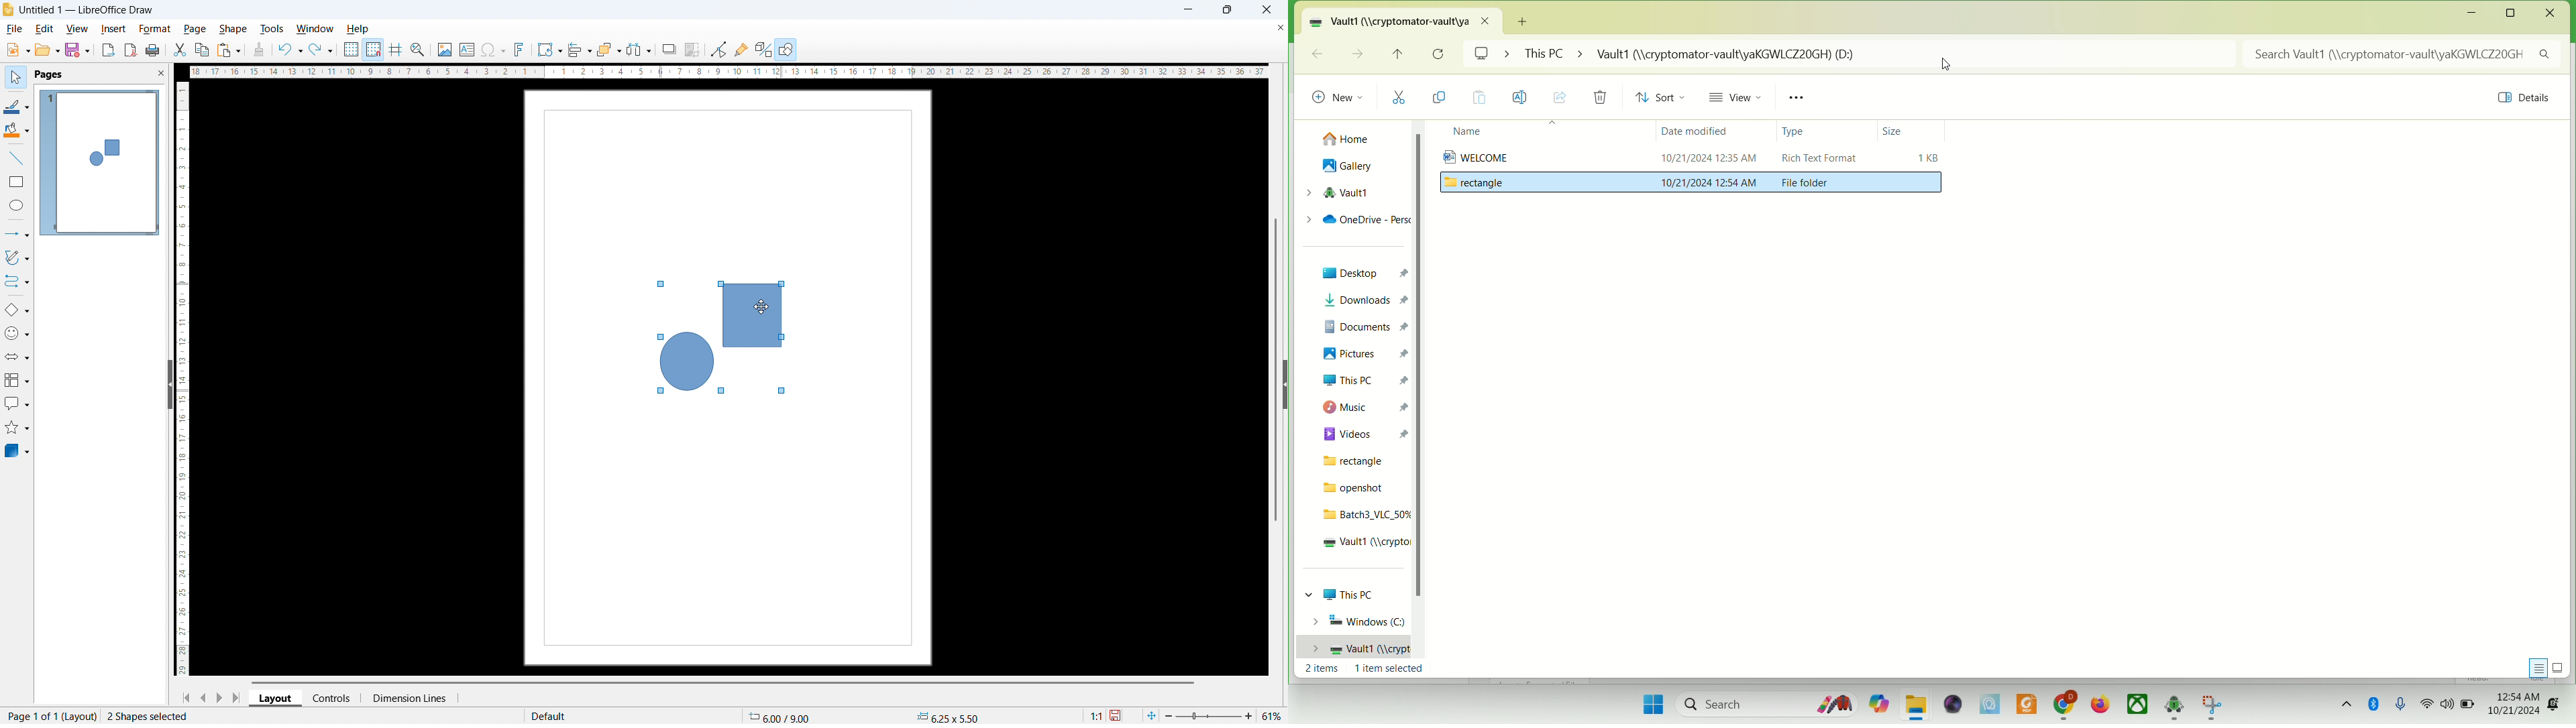 This screenshot has height=728, width=2576. I want to click on rectangle, so click(16, 181).